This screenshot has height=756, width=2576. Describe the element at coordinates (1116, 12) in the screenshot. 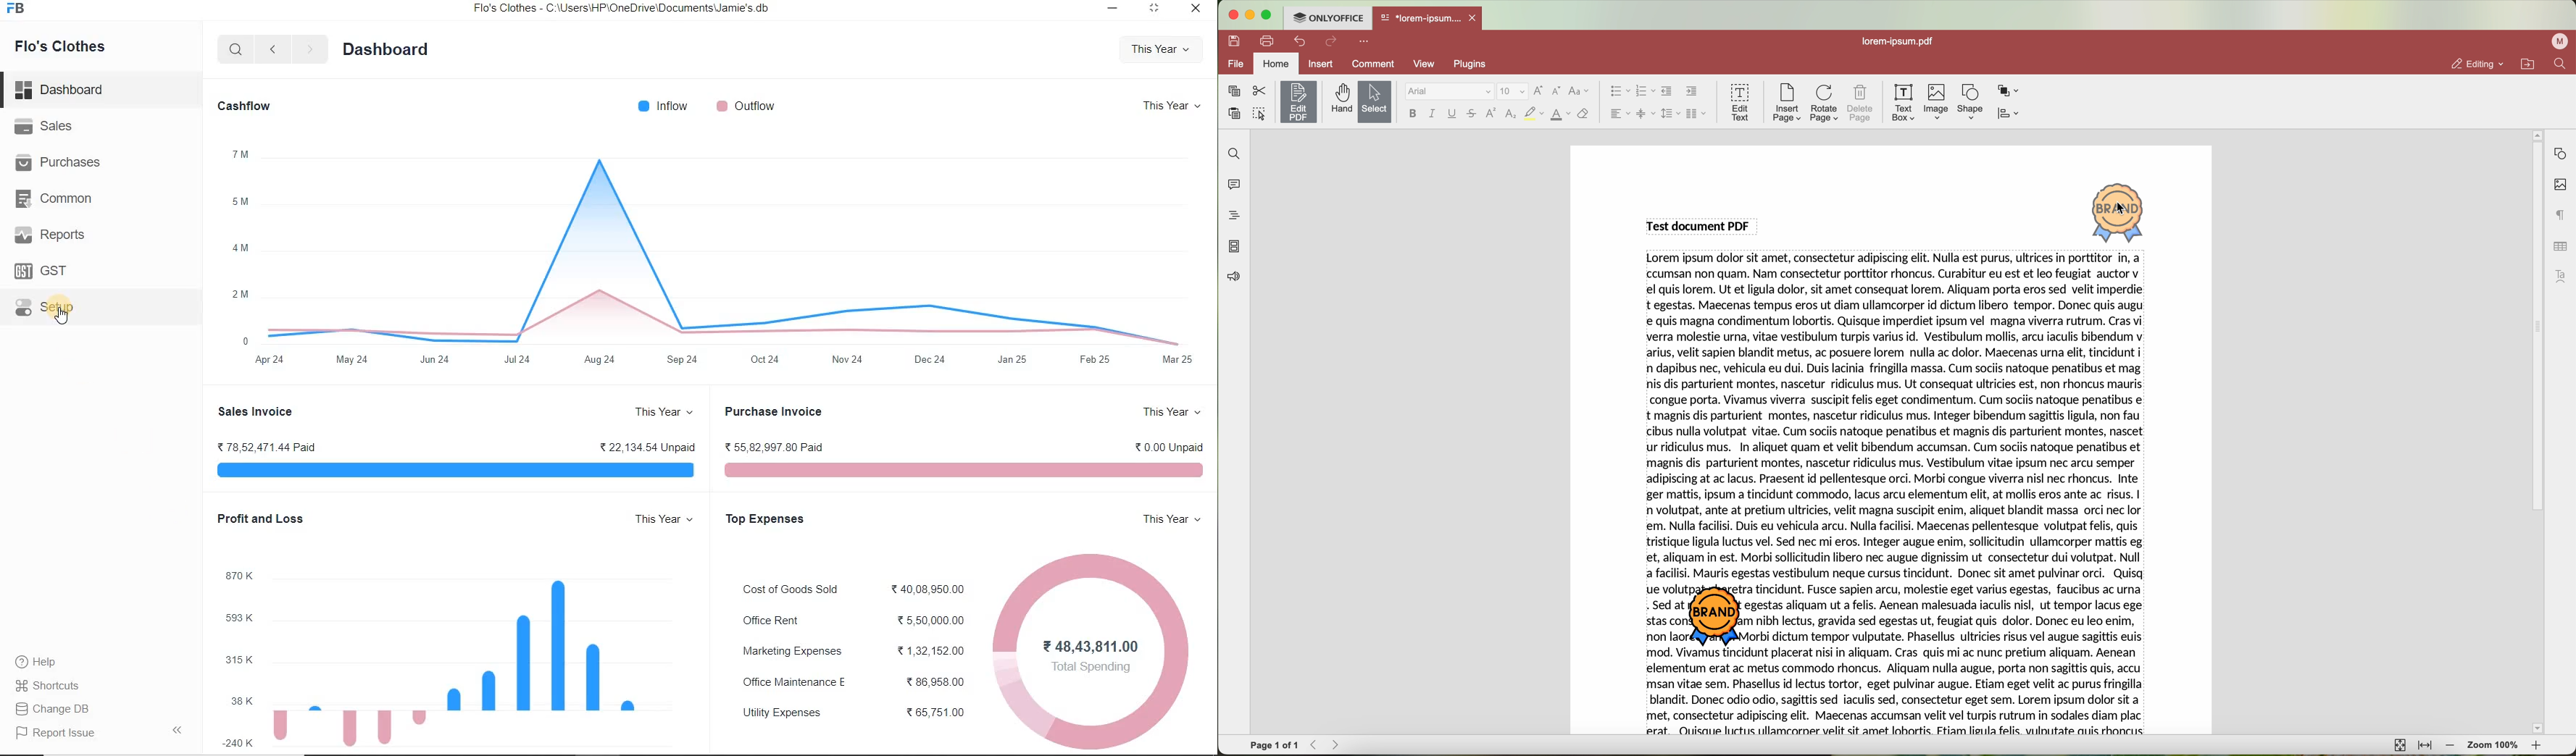

I see `minimize` at that location.